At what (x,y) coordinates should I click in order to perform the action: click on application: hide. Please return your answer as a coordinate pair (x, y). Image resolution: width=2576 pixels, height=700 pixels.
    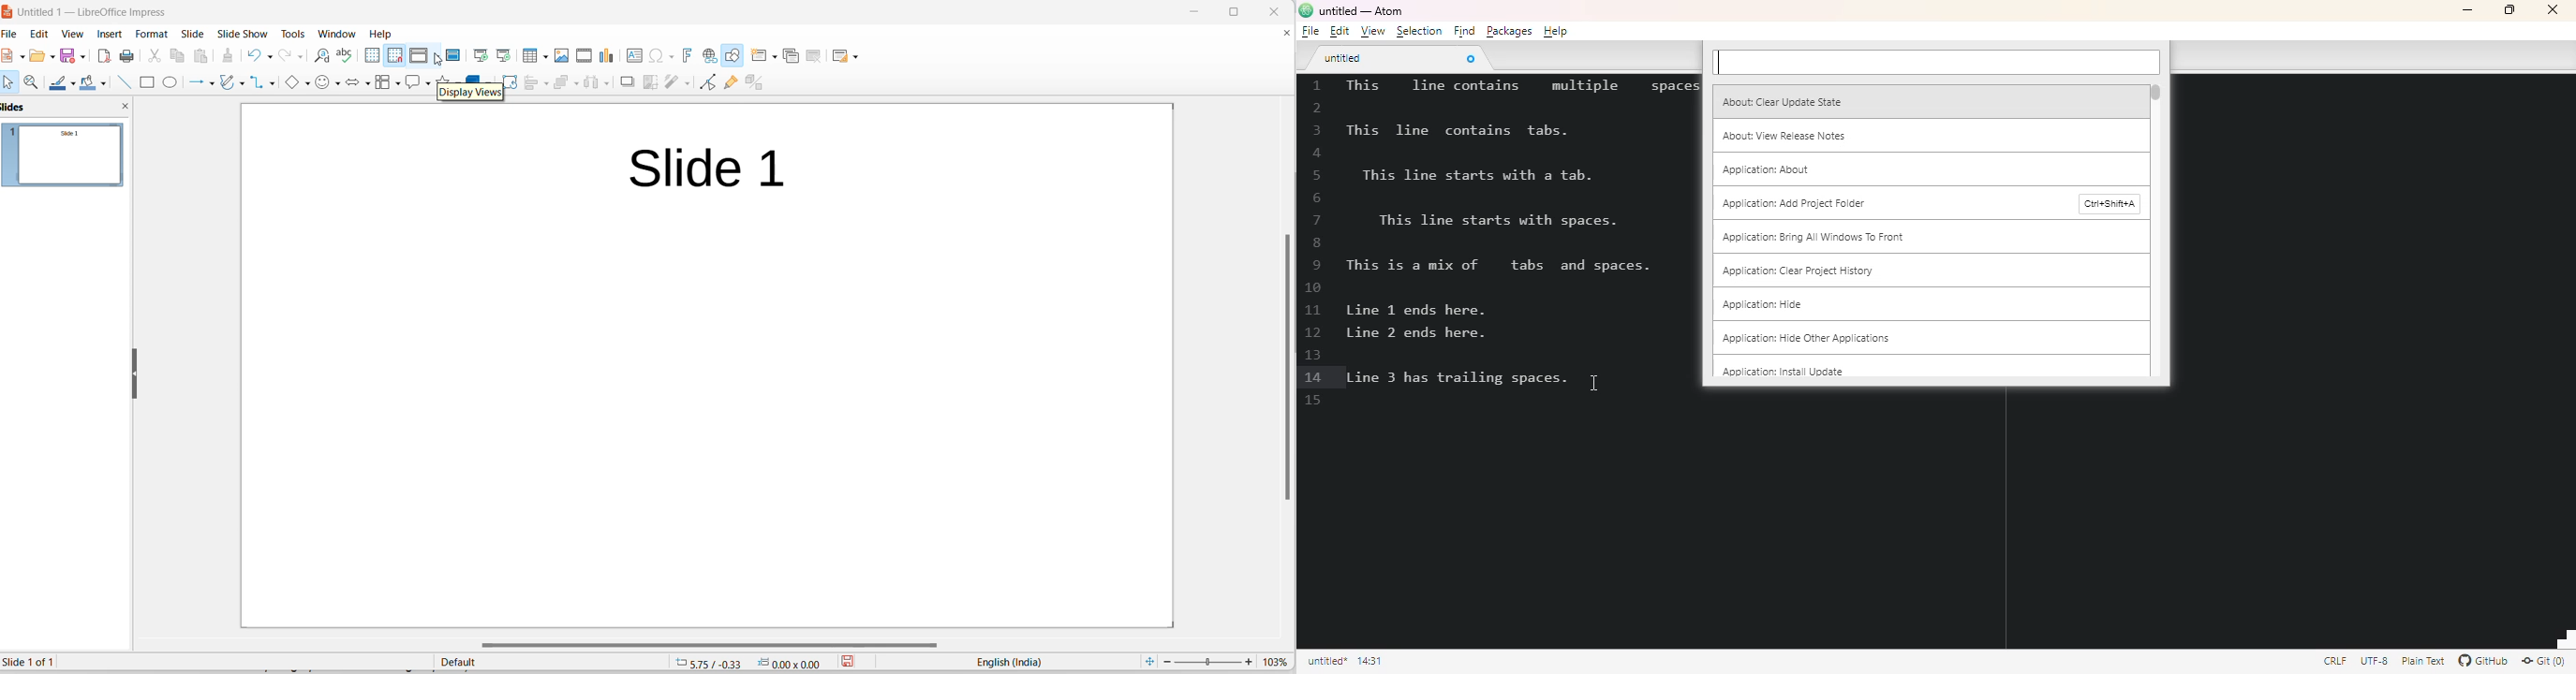
    Looking at the image, I should click on (1763, 305).